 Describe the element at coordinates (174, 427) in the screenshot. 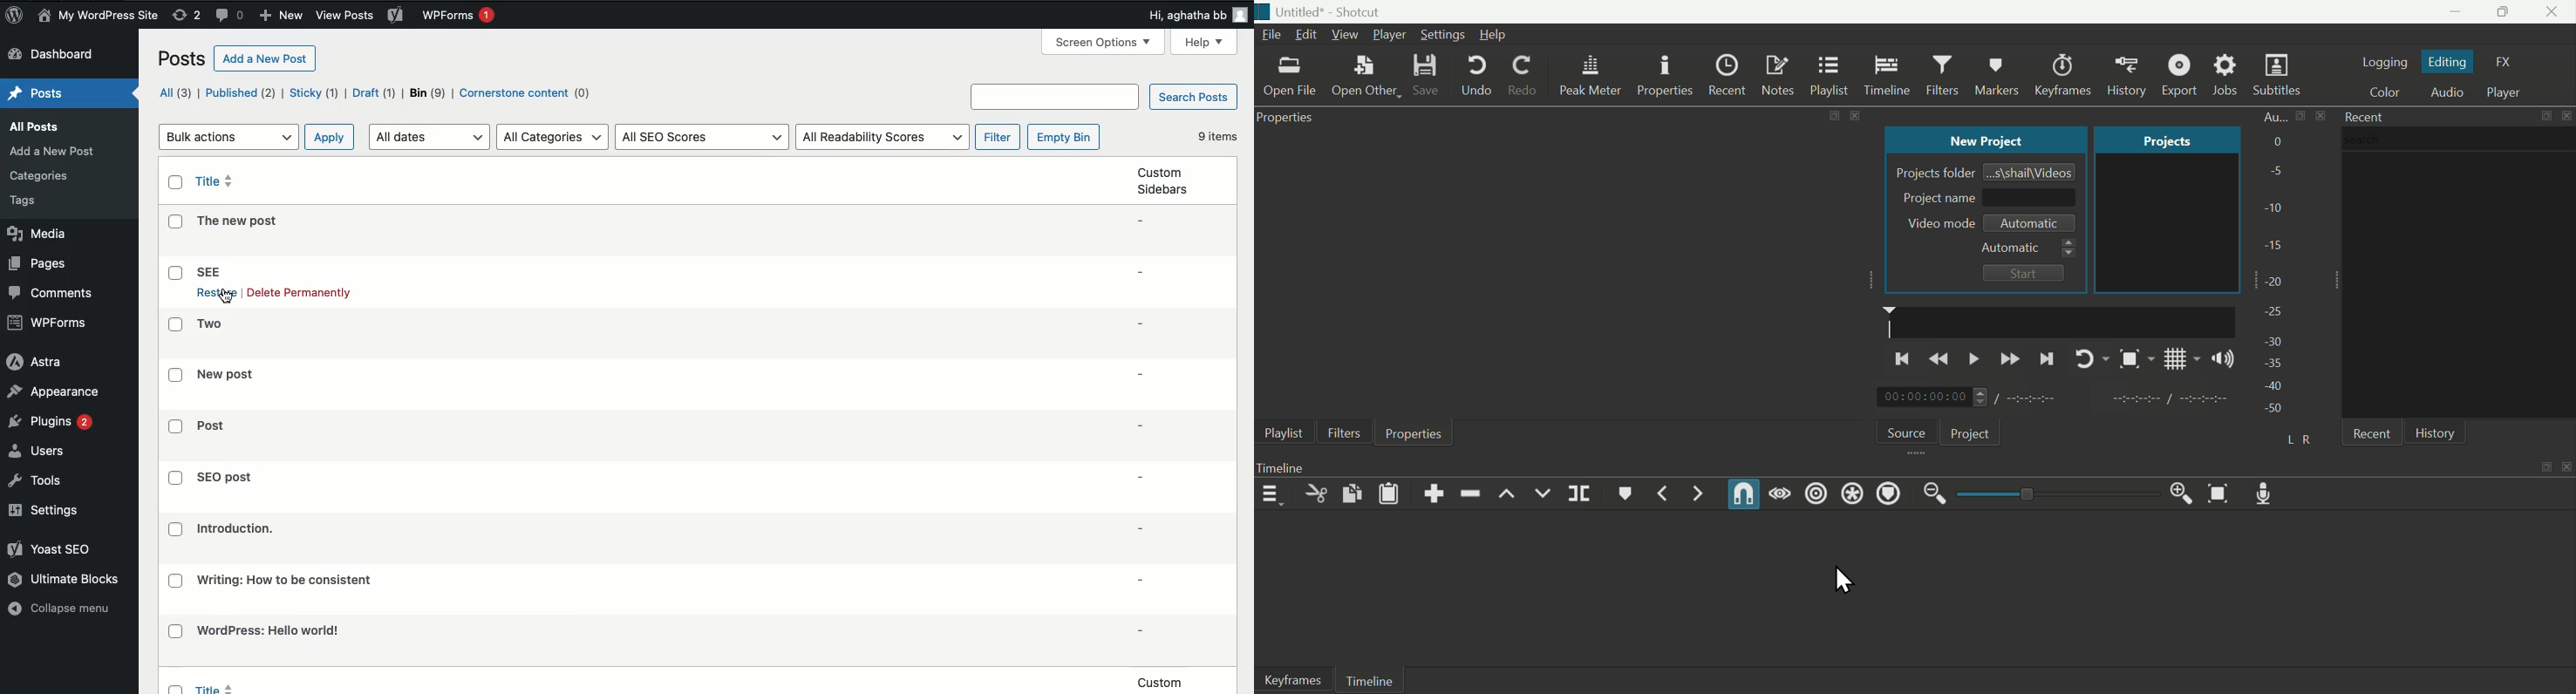

I see `Checkbox` at that location.